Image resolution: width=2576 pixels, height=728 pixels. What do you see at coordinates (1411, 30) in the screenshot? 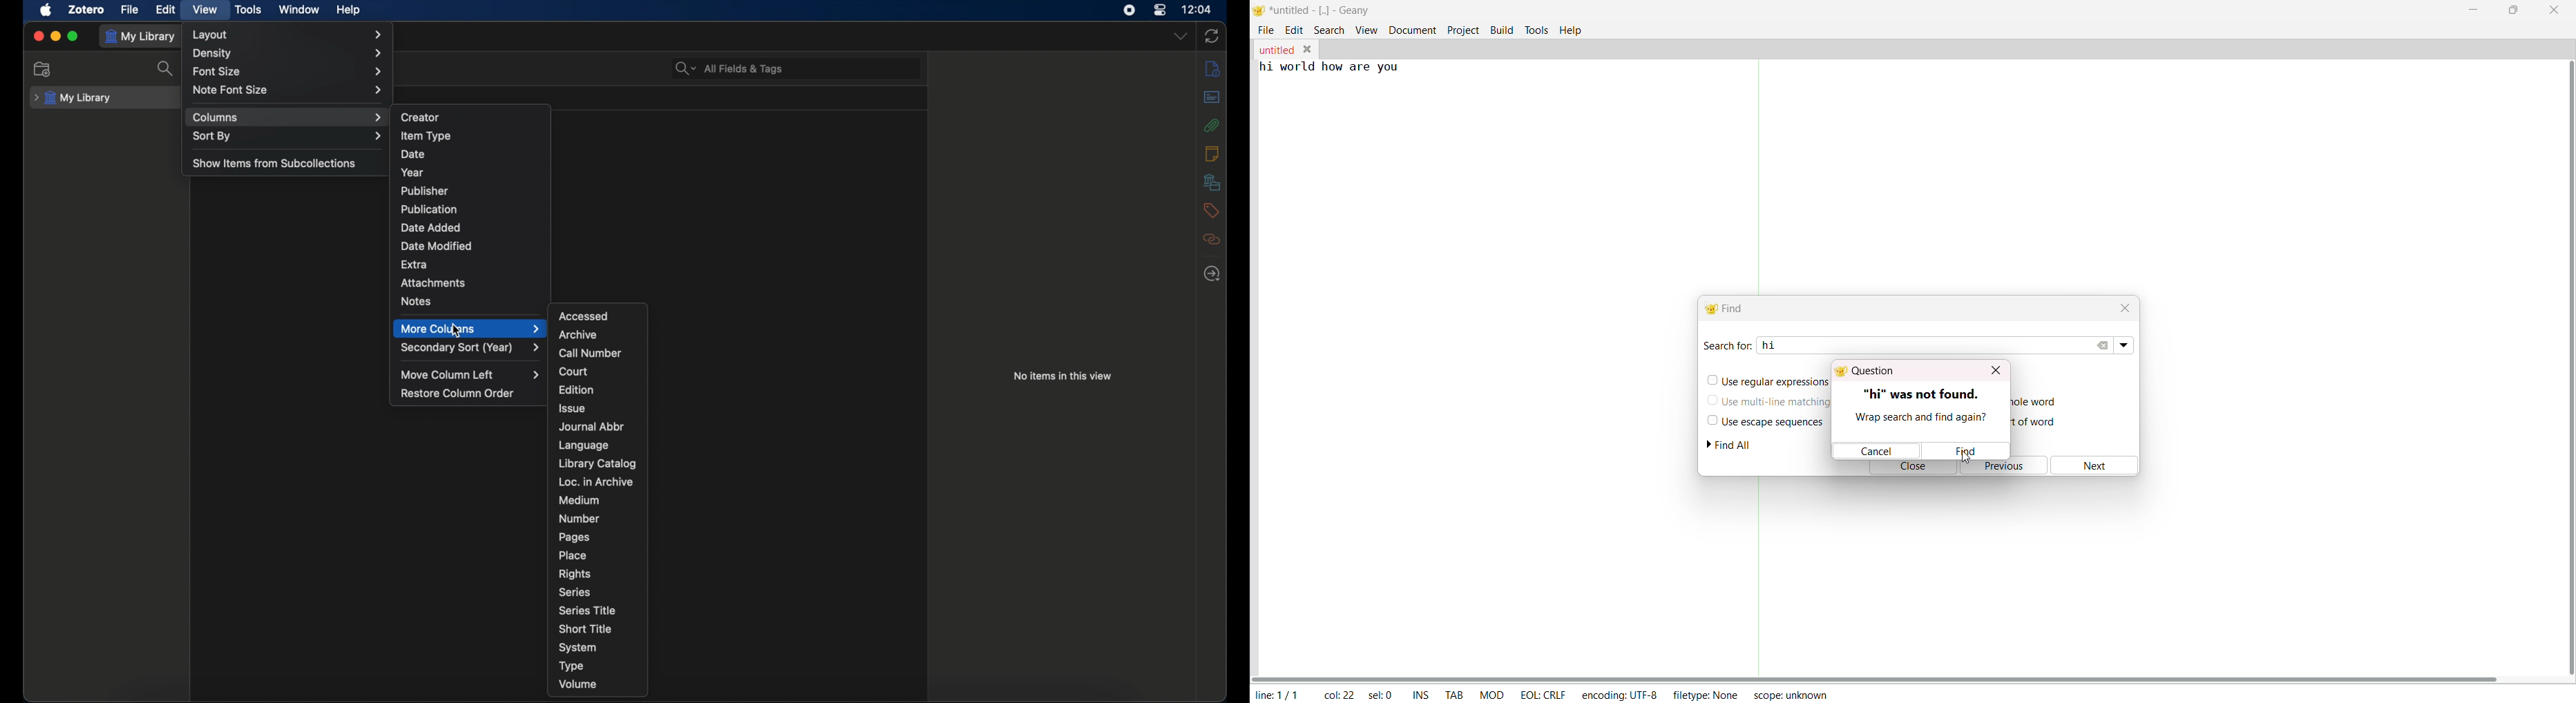
I see `document` at bounding box center [1411, 30].